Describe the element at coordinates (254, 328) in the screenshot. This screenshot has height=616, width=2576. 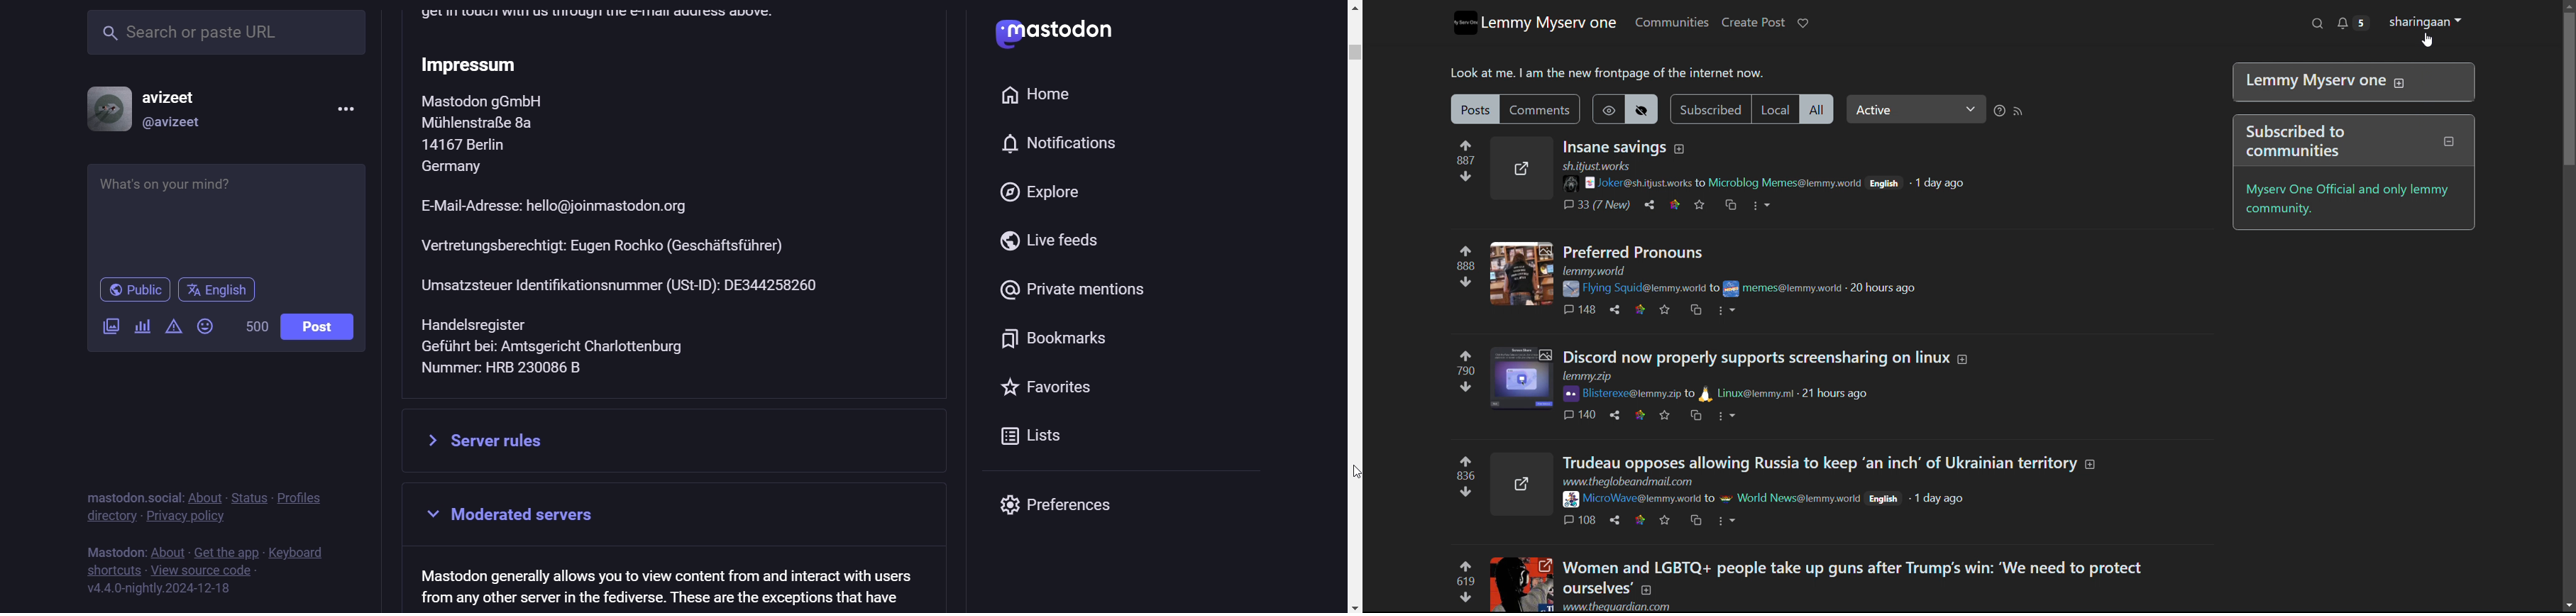
I see `word limit` at that location.